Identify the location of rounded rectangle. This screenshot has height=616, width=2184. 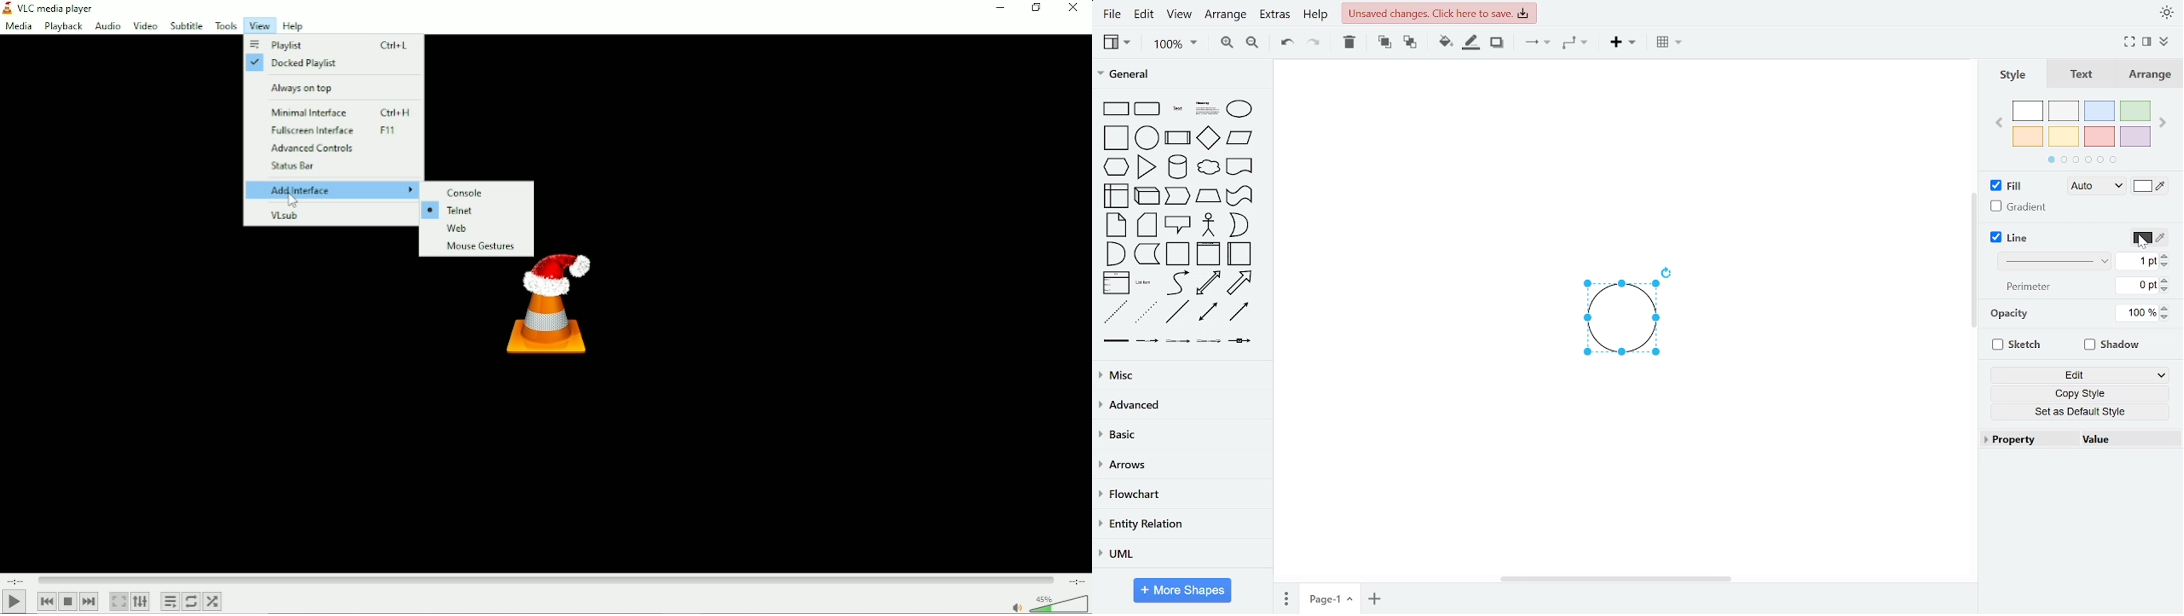
(1148, 109).